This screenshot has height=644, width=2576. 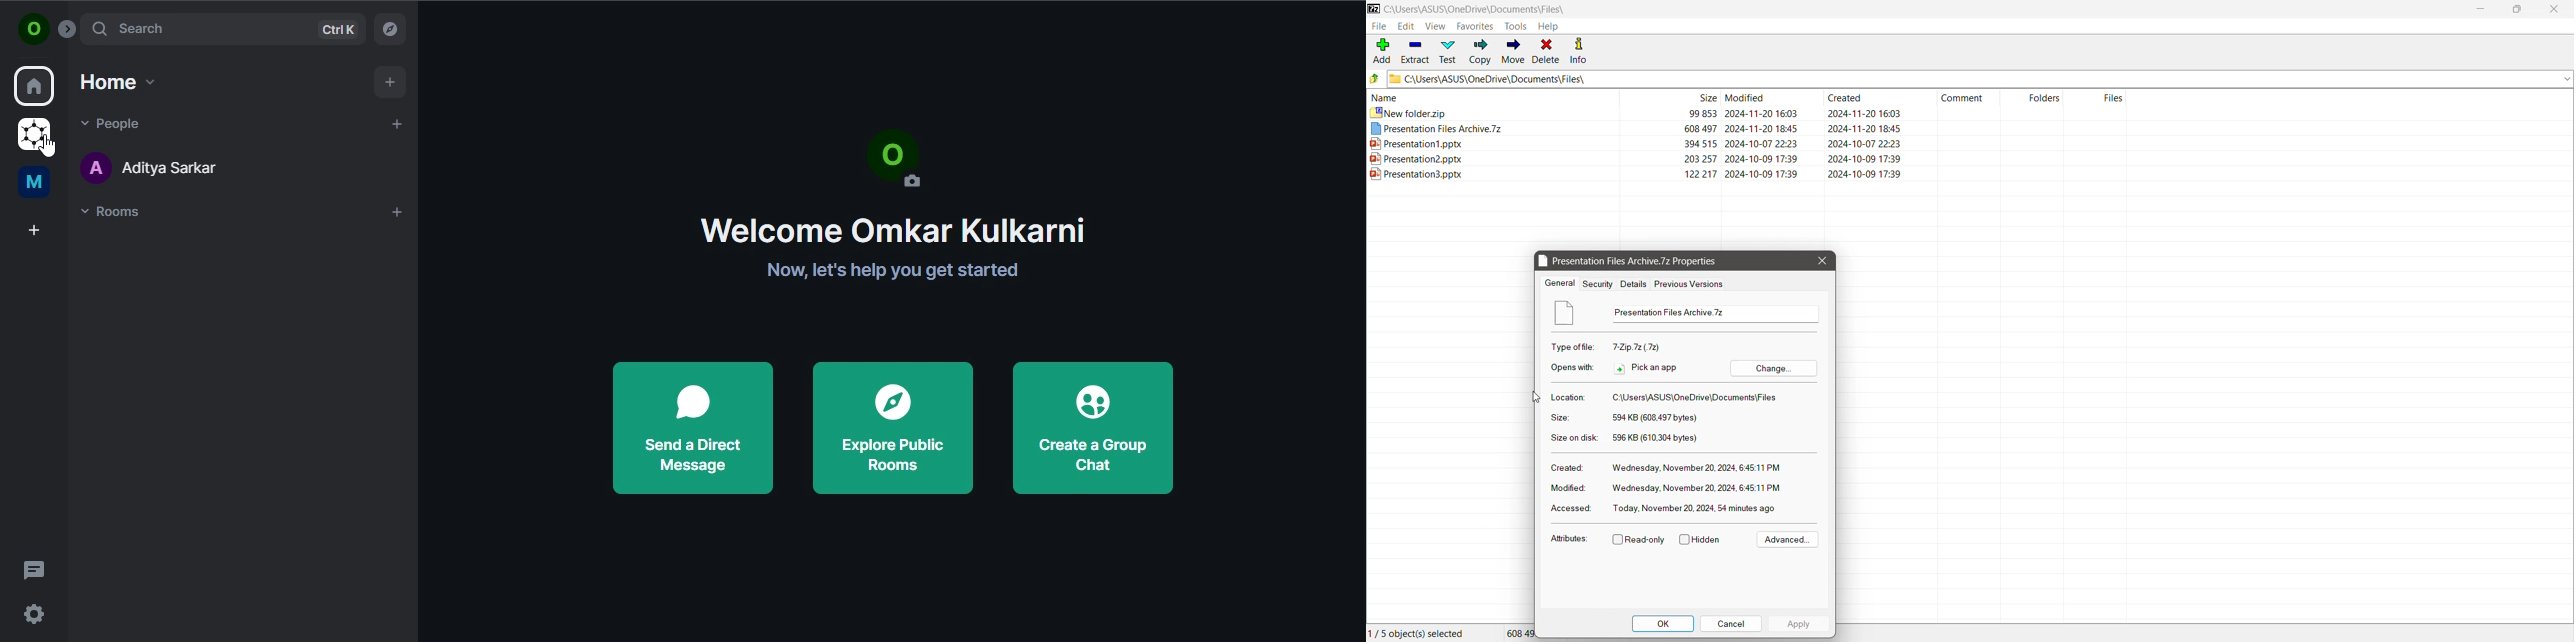 I want to click on threads, so click(x=34, y=569).